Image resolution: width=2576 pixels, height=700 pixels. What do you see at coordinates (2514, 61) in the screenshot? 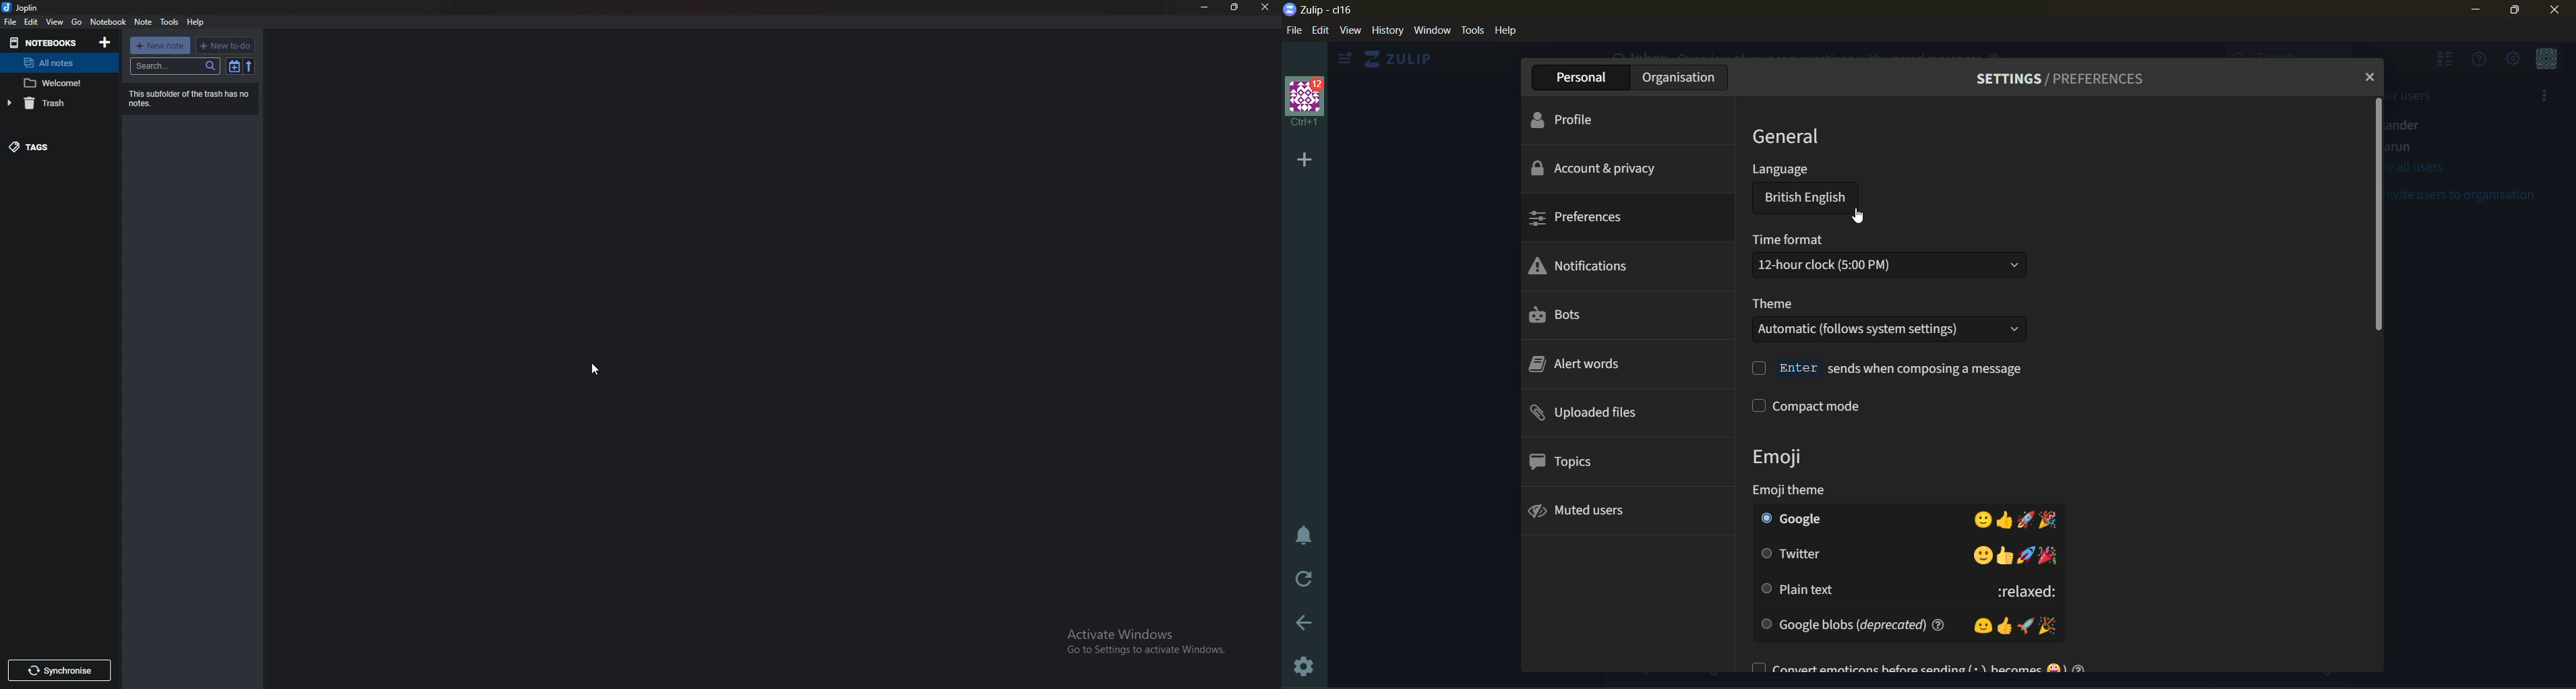
I see `main menu` at bounding box center [2514, 61].